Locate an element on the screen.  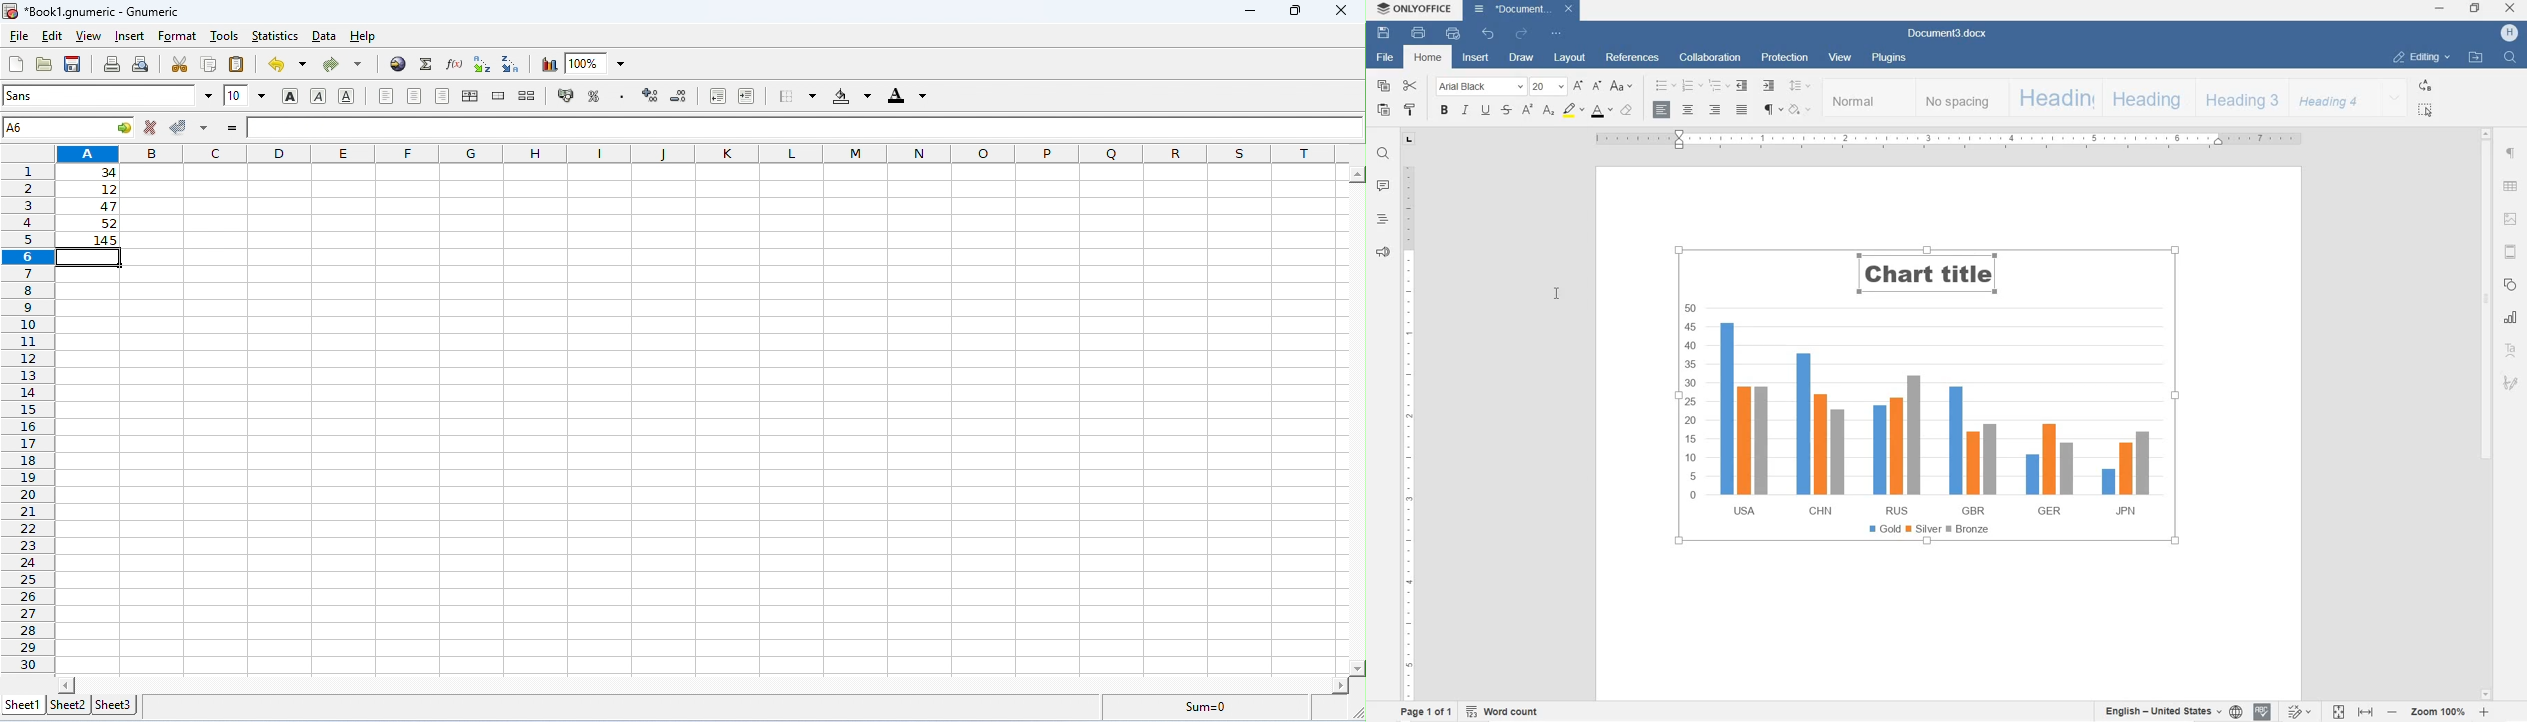
CUSTOMIZE QUICK ACCESS TOOLBAR is located at coordinates (1555, 33).